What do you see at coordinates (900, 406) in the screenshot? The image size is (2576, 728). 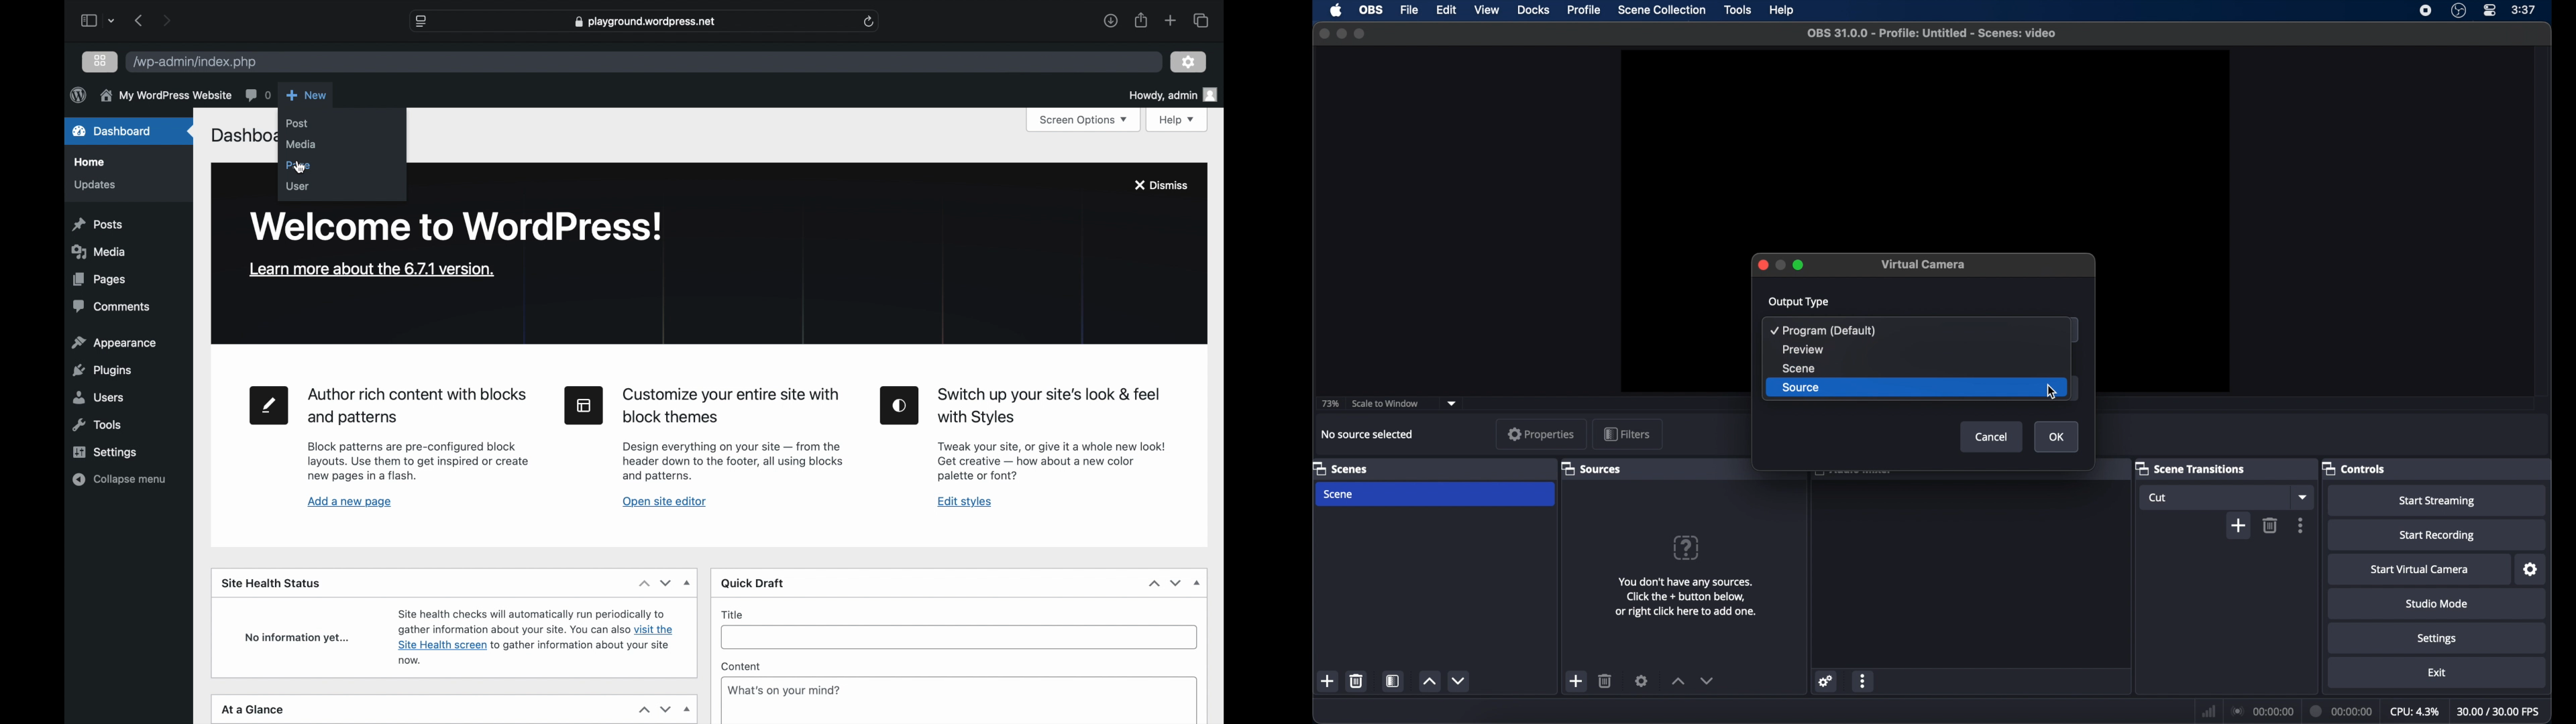 I see `icon` at bounding box center [900, 406].